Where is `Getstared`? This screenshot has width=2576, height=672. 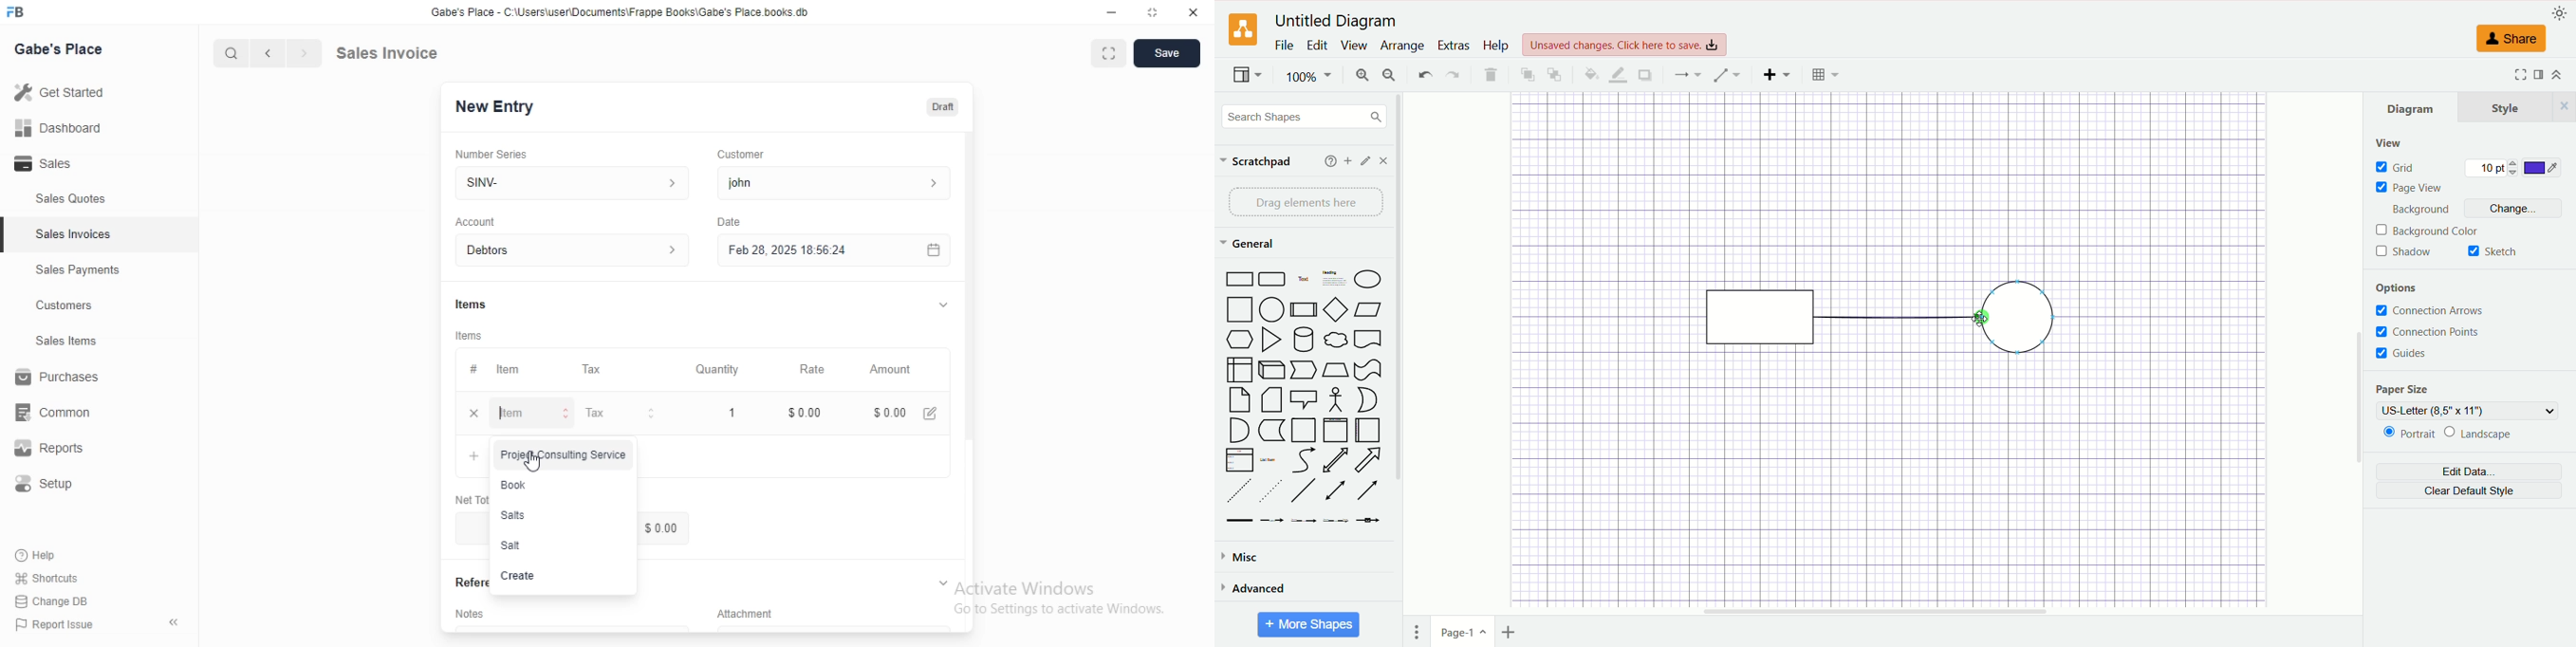 Getstared is located at coordinates (65, 94).